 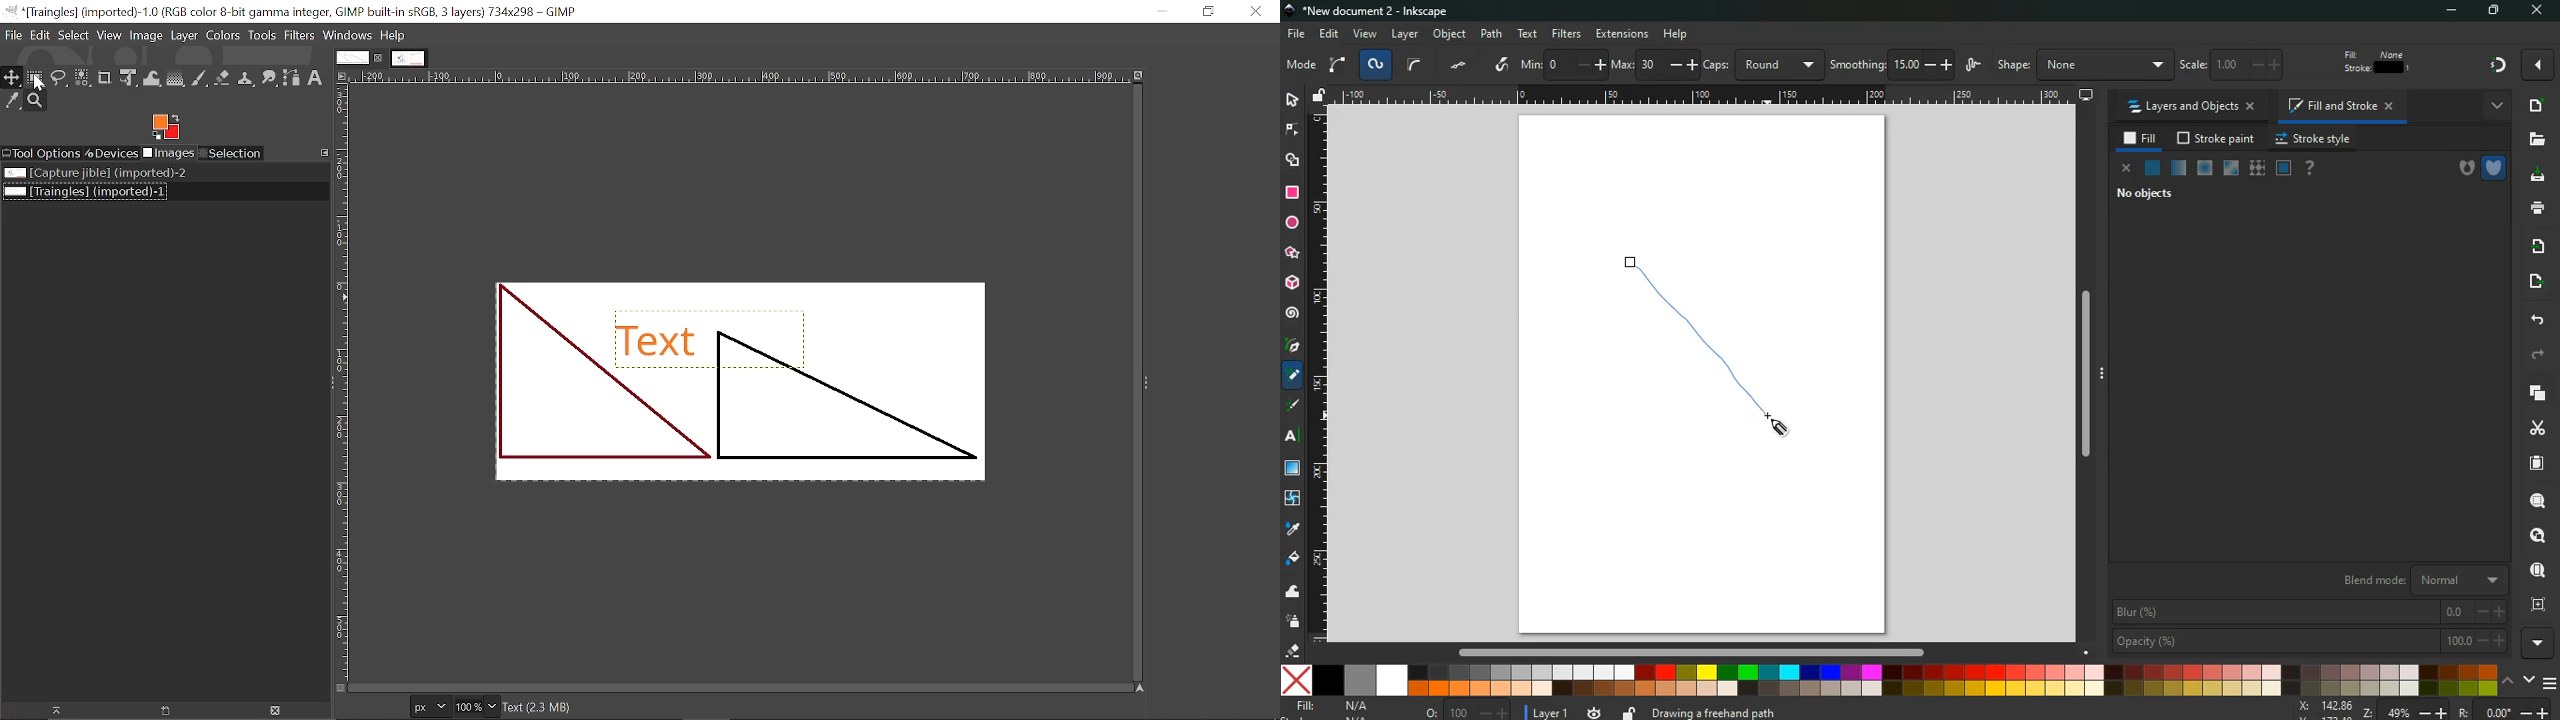 What do you see at coordinates (1693, 334) in the screenshot?
I see `Freehand Line` at bounding box center [1693, 334].